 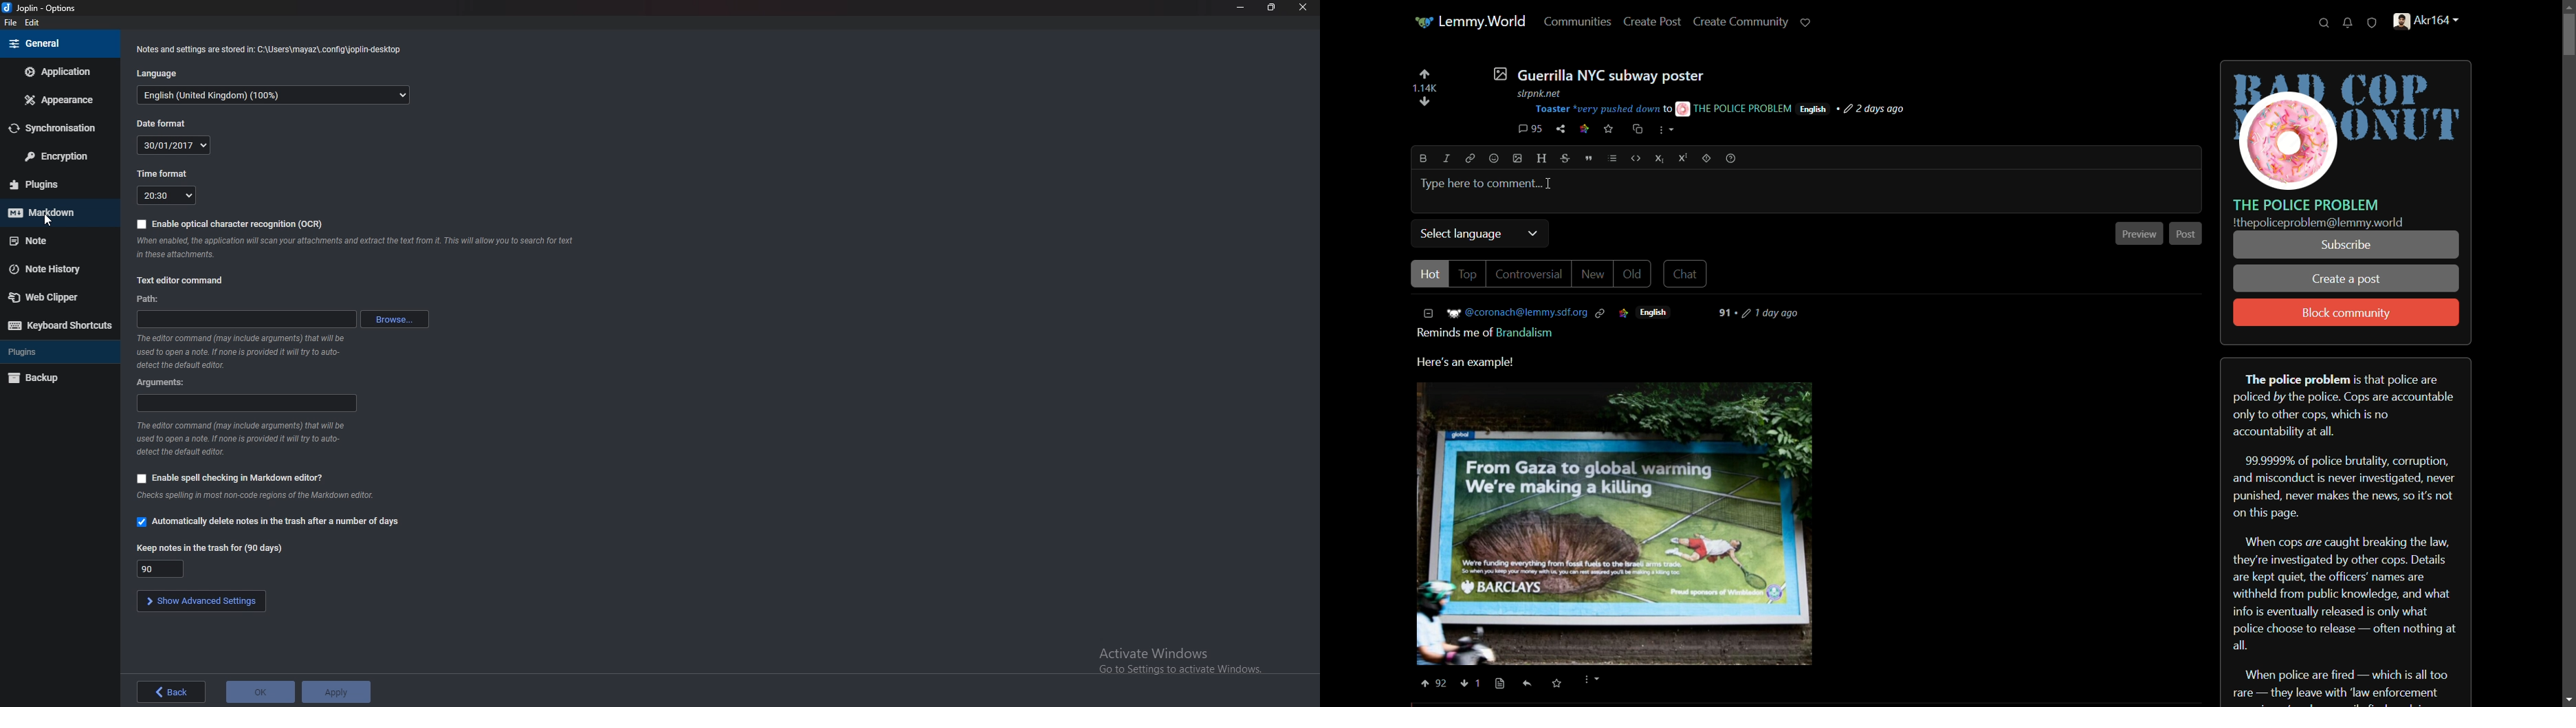 What do you see at coordinates (54, 184) in the screenshot?
I see `Plugins` at bounding box center [54, 184].